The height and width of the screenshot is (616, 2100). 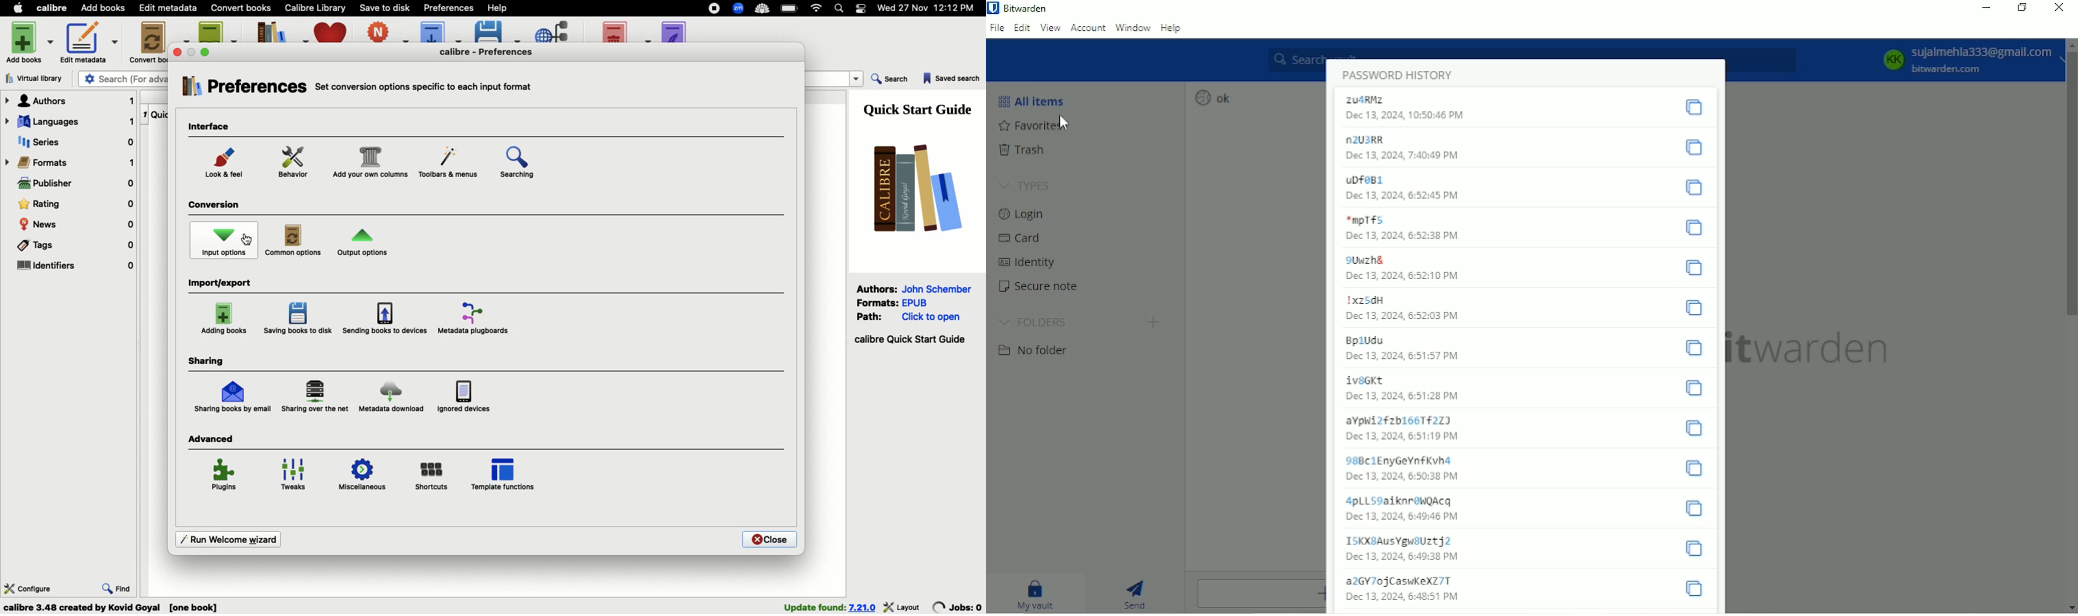 I want to click on Template functions, so click(x=504, y=474).